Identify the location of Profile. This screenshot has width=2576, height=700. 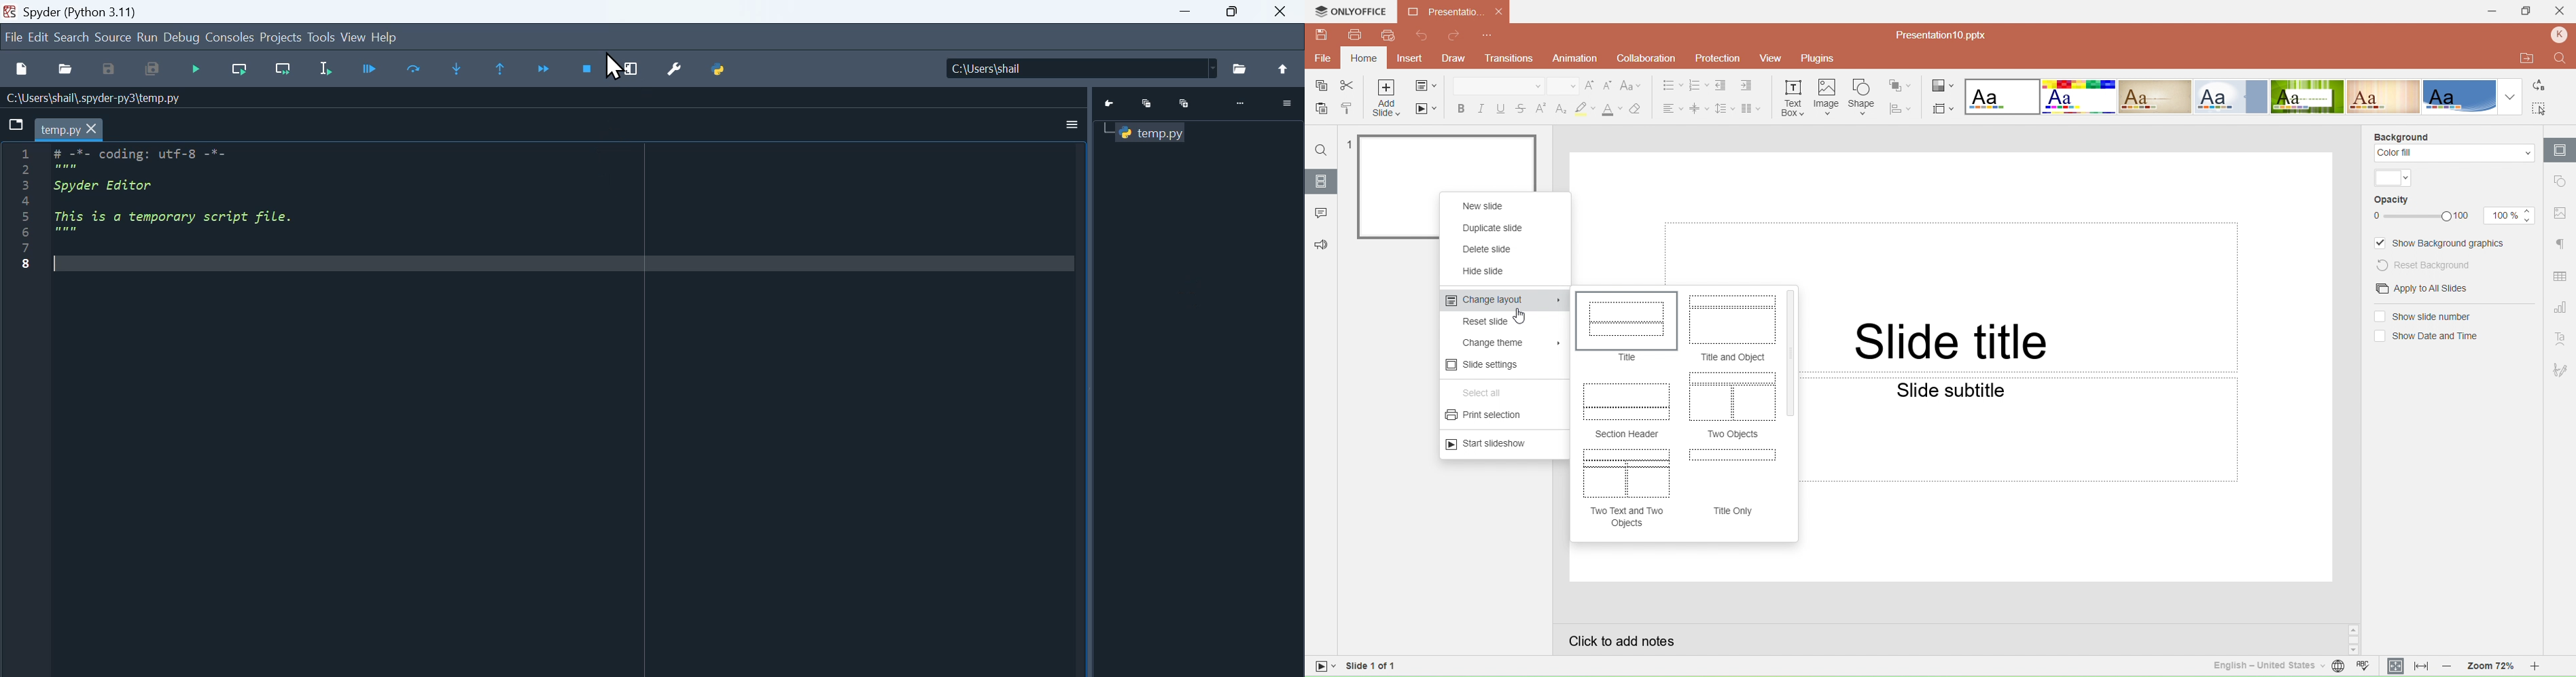
(2559, 36).